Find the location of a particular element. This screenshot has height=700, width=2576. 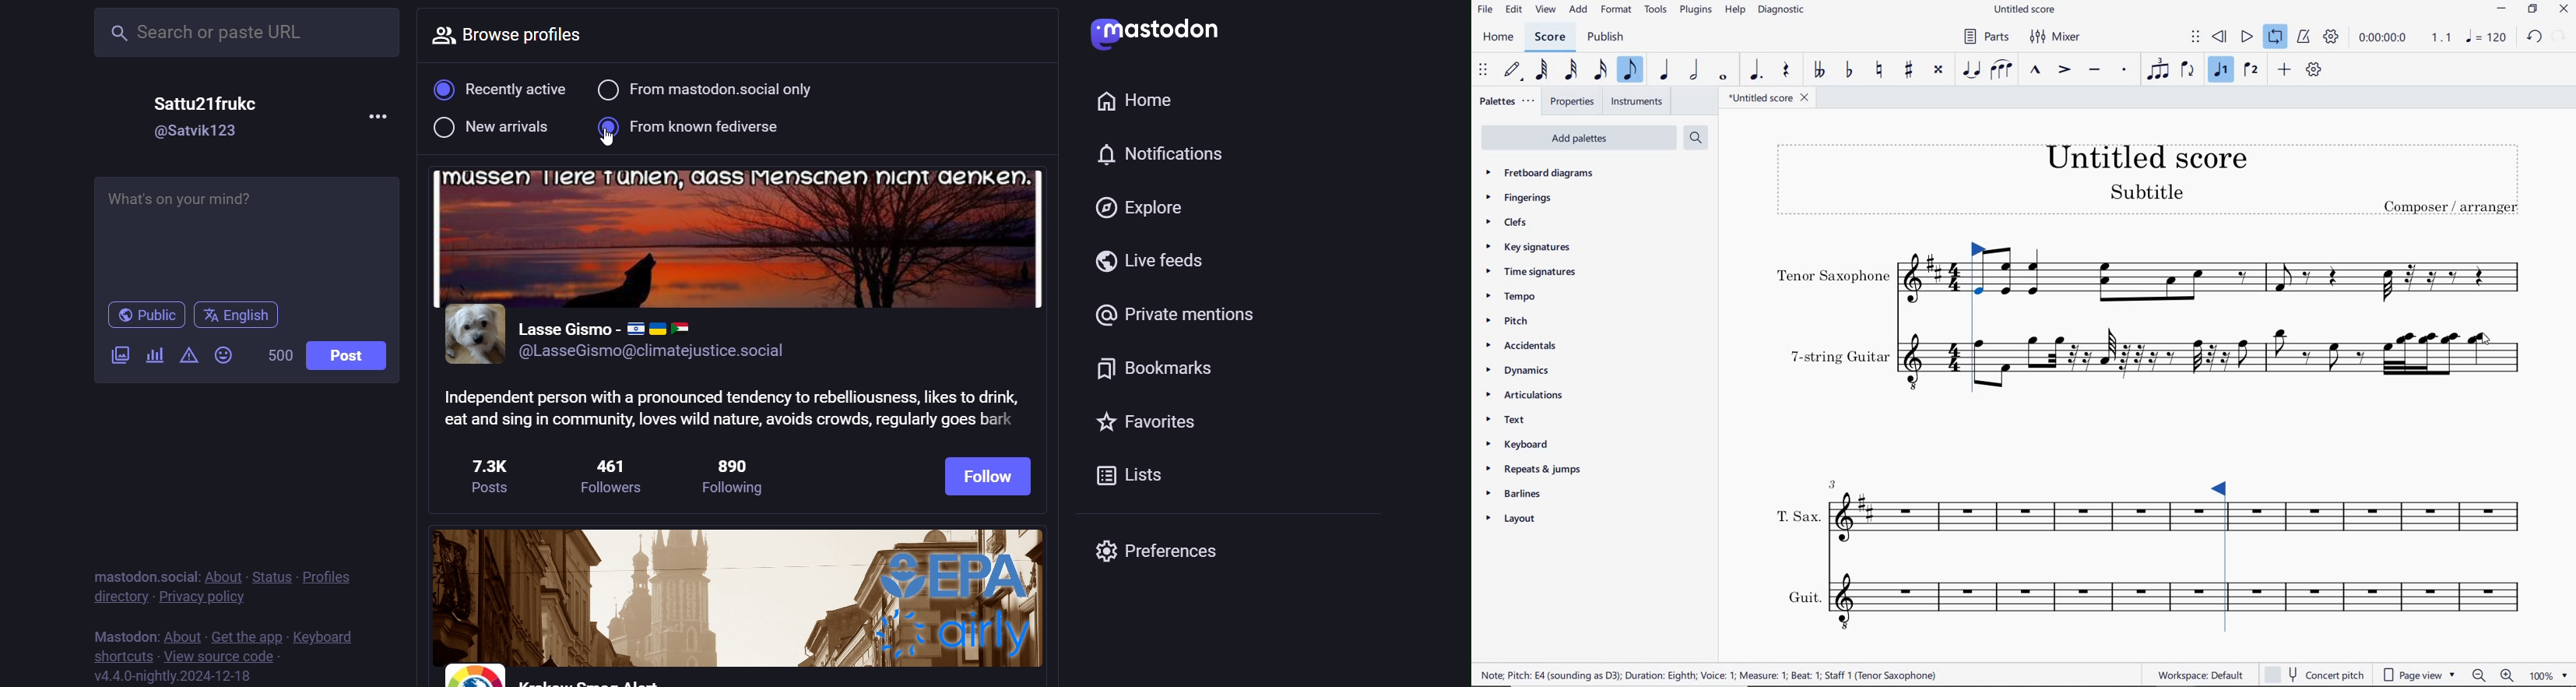

more is located at coordinates (384, 116).